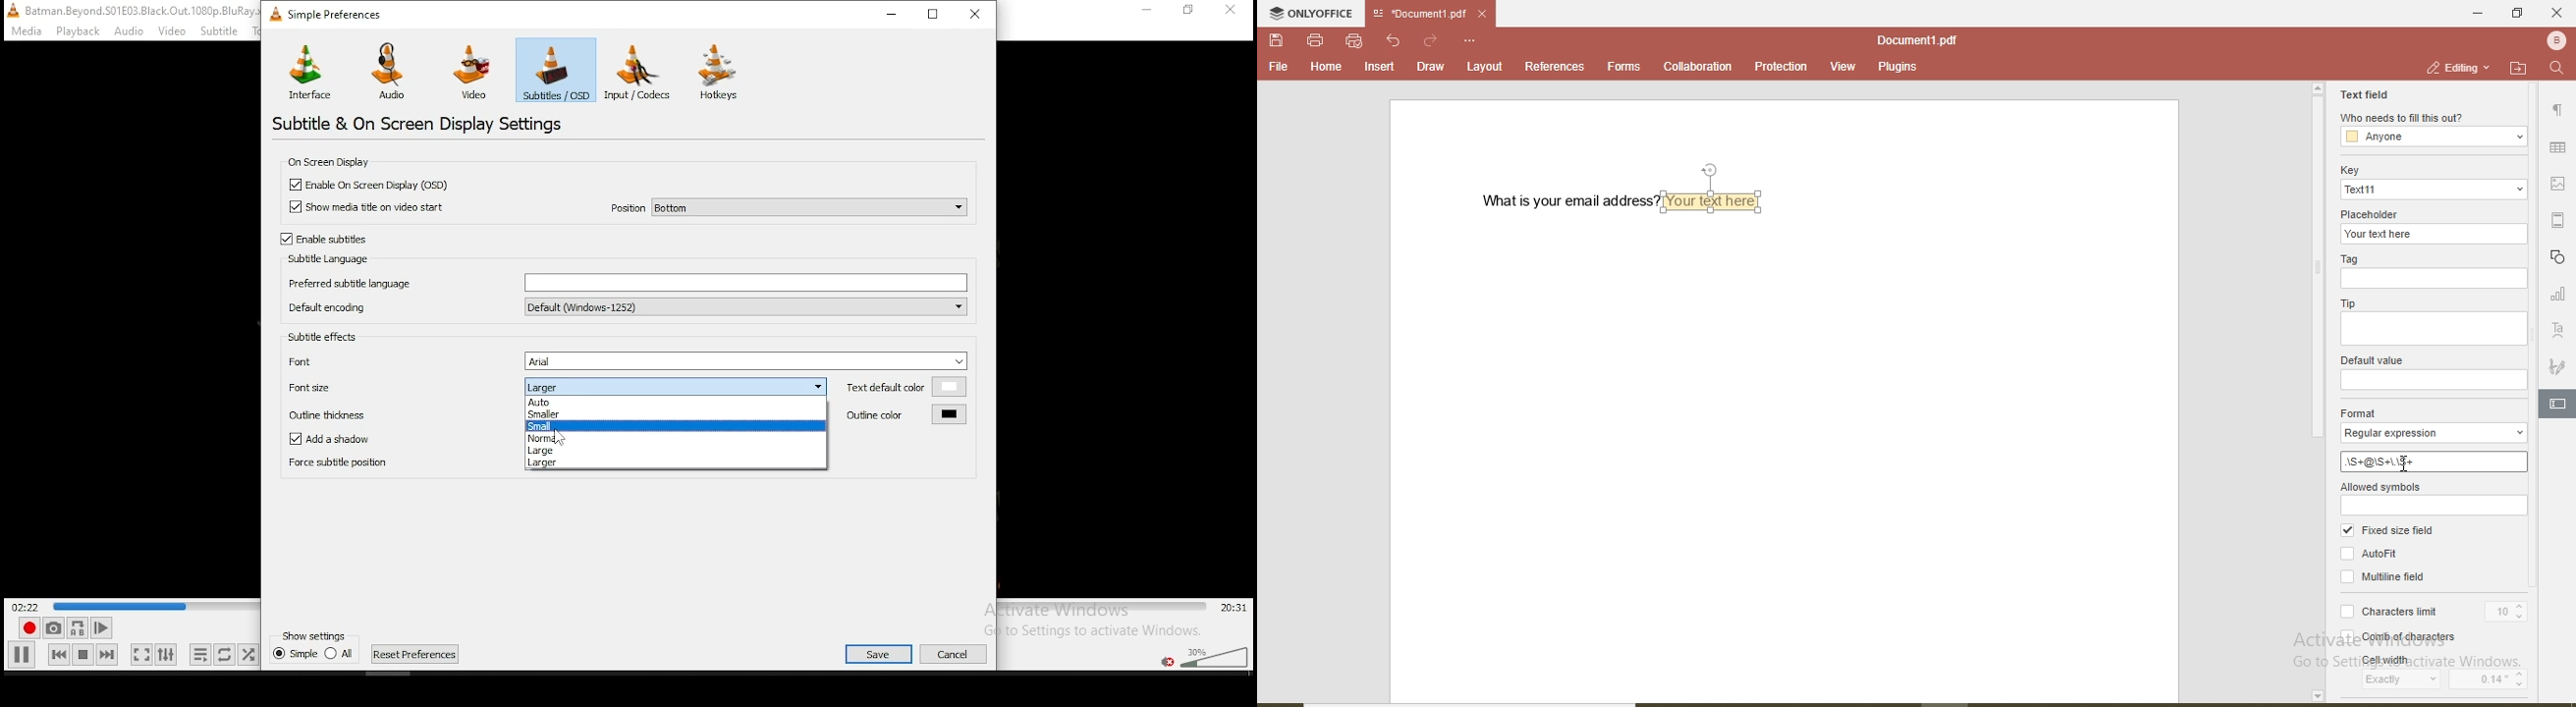 This screenshot has height=728, width=2576. Describe the element at coordinates (173, 31) in the screenshot. I see `` at that location.